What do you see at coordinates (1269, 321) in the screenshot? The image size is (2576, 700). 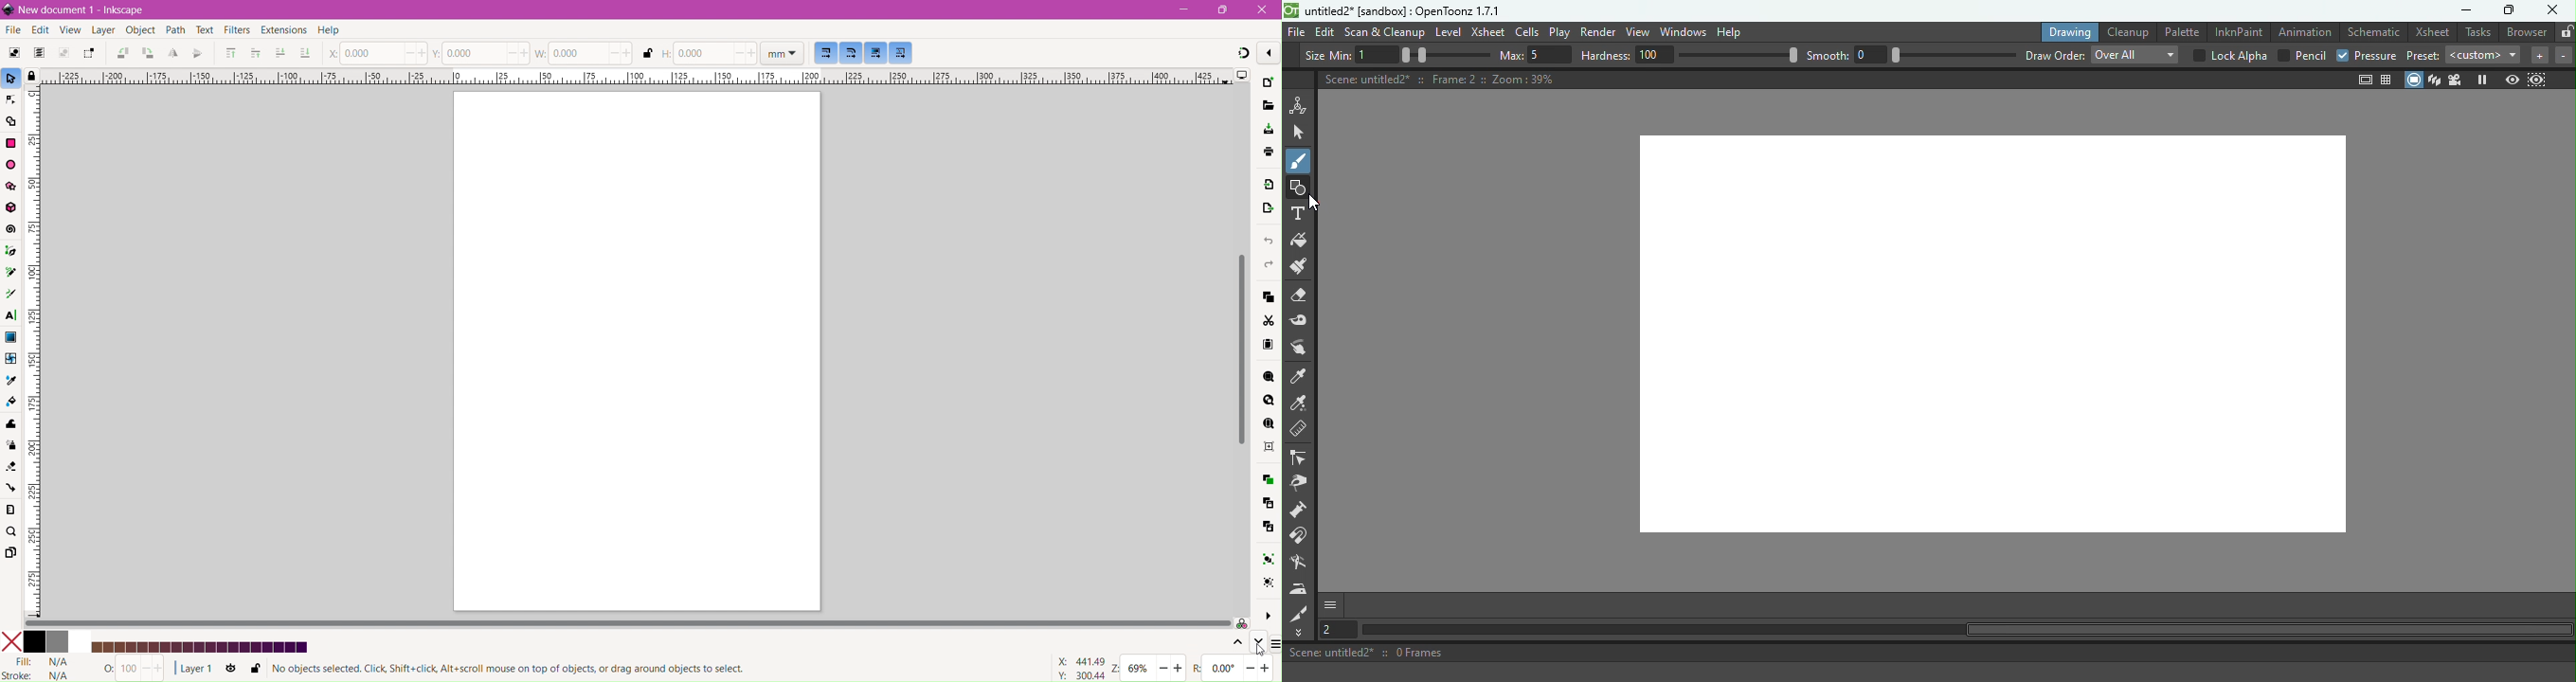 I see `Cut` at bounding box center [1269, 321].